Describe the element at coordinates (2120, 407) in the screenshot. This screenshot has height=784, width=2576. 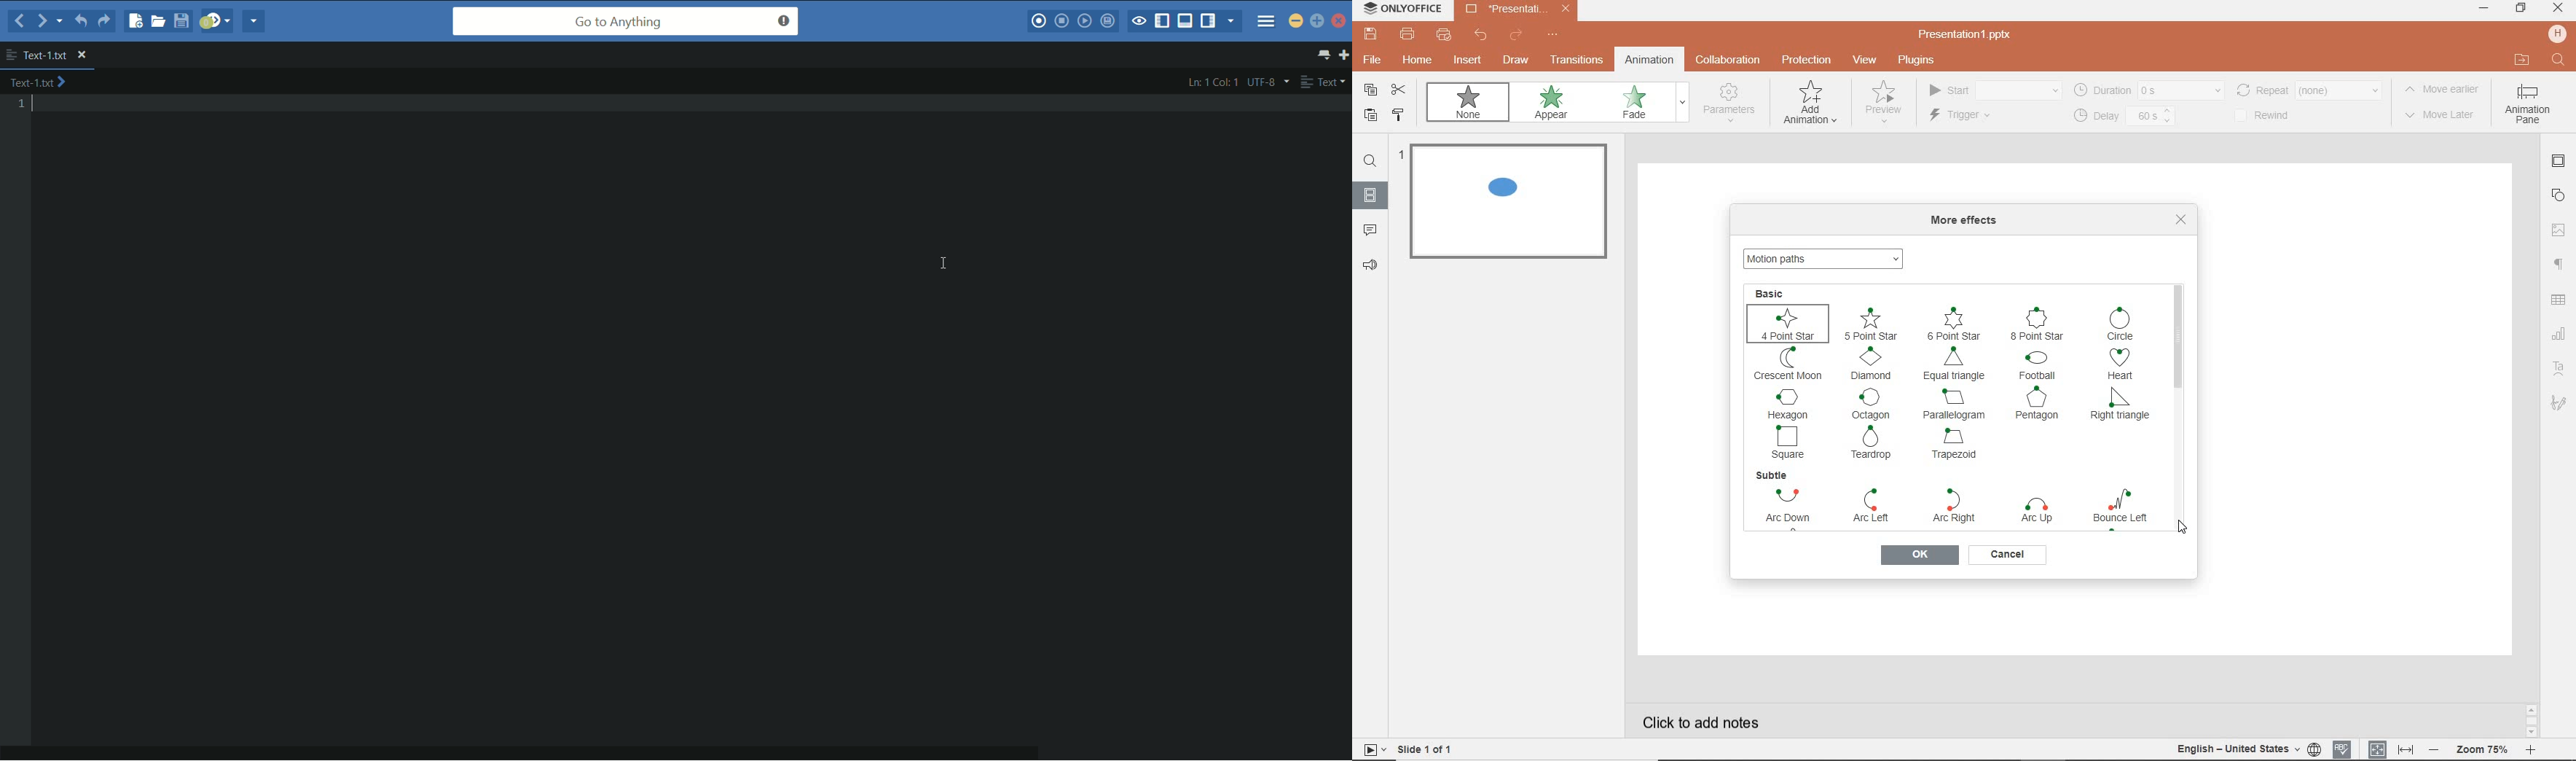
I see `RIGHT TRIANGLE` at that location.